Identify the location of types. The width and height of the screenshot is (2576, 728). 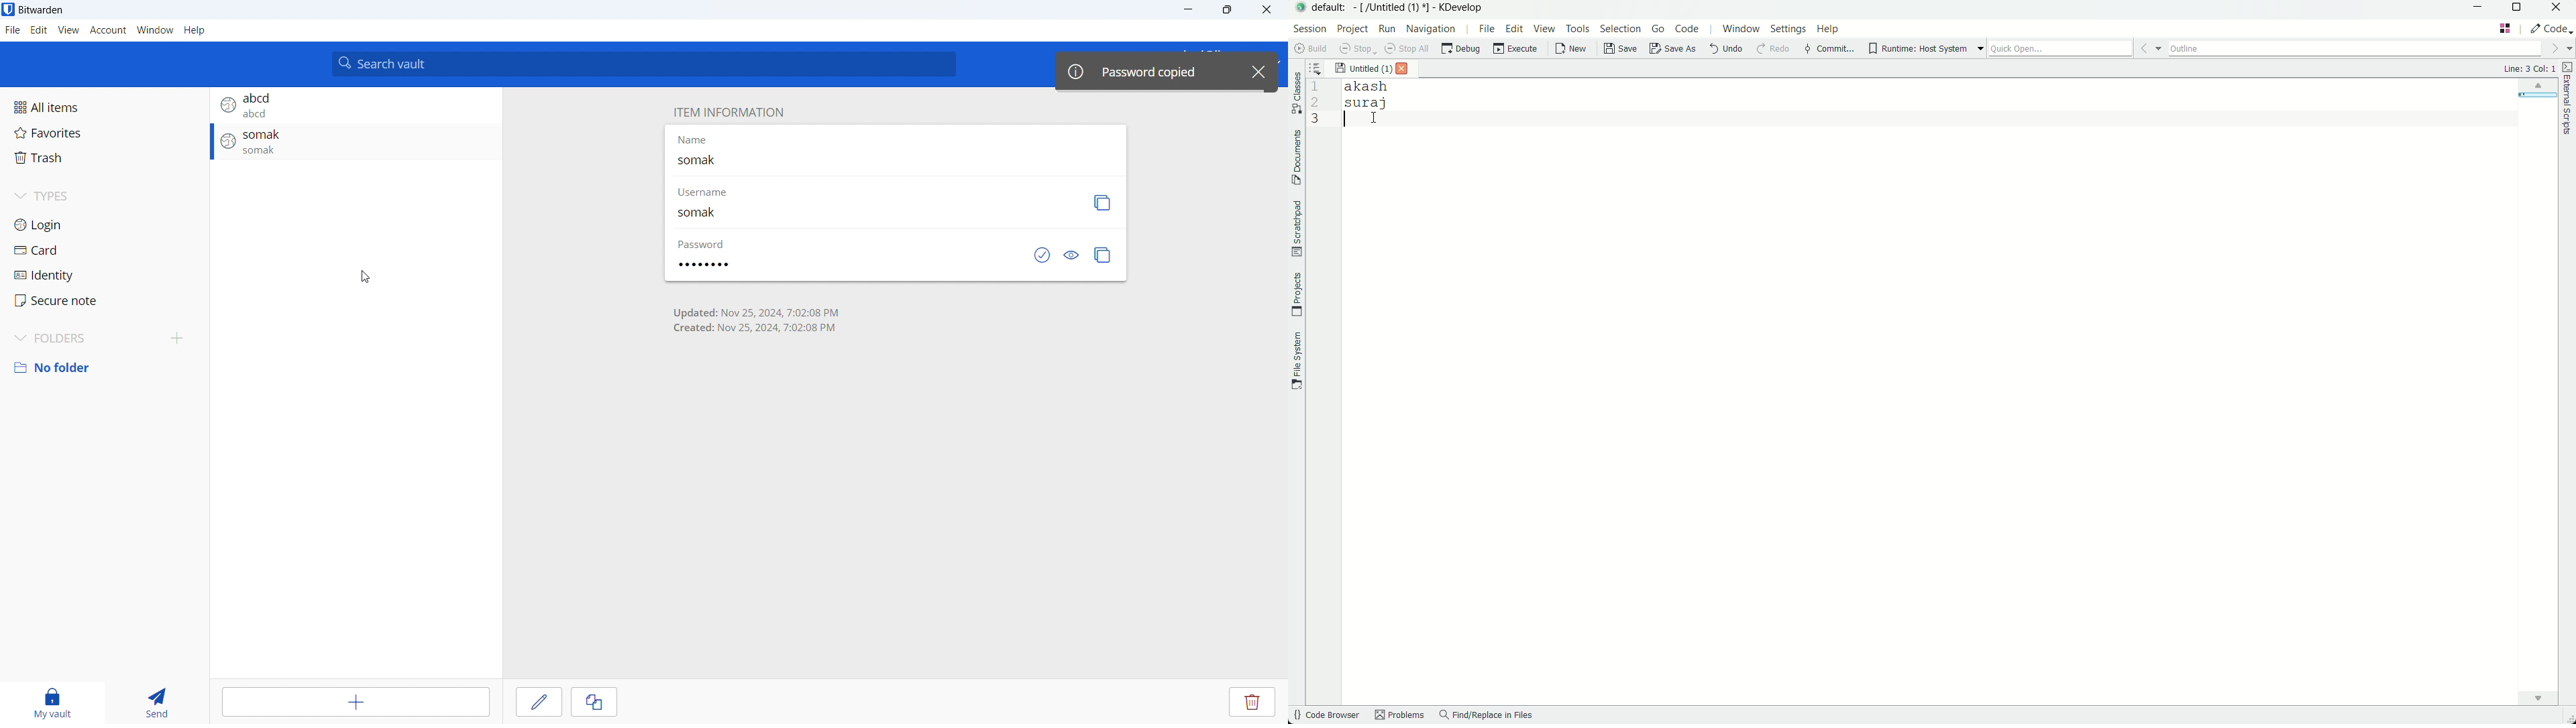
(104, 196).